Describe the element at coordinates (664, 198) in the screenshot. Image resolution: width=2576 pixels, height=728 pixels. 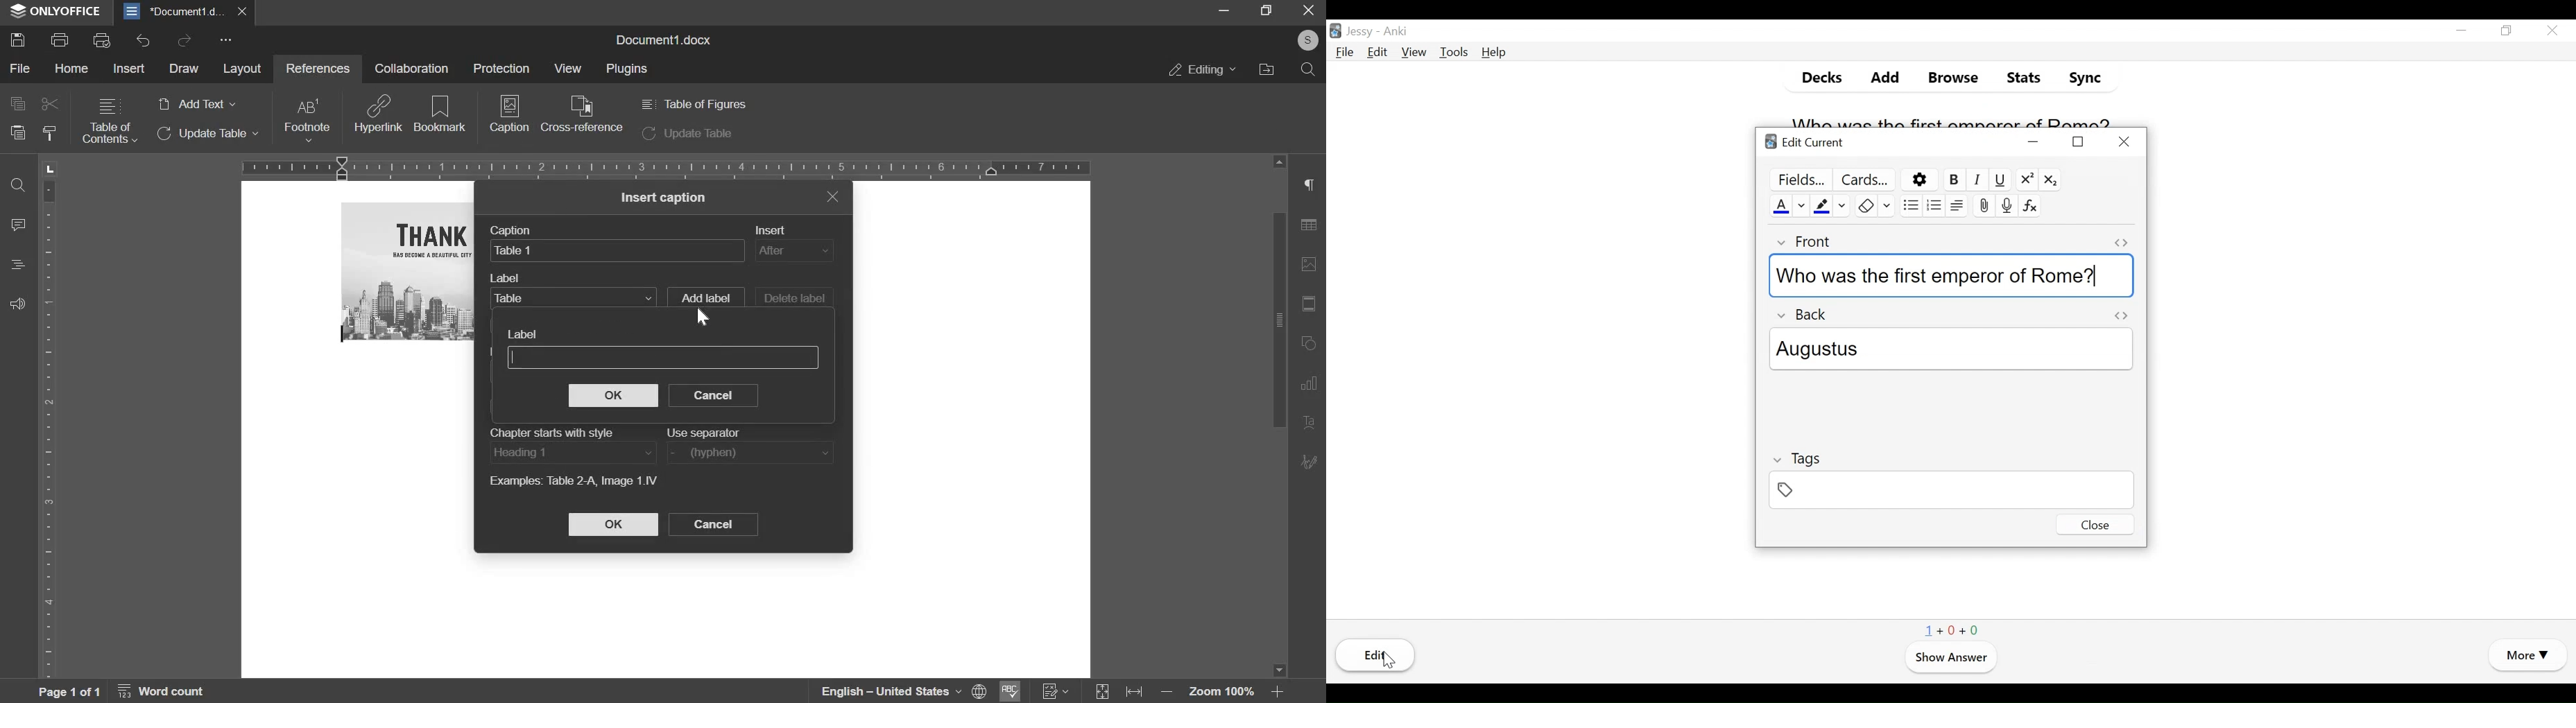
I see `insert caption` at that location.